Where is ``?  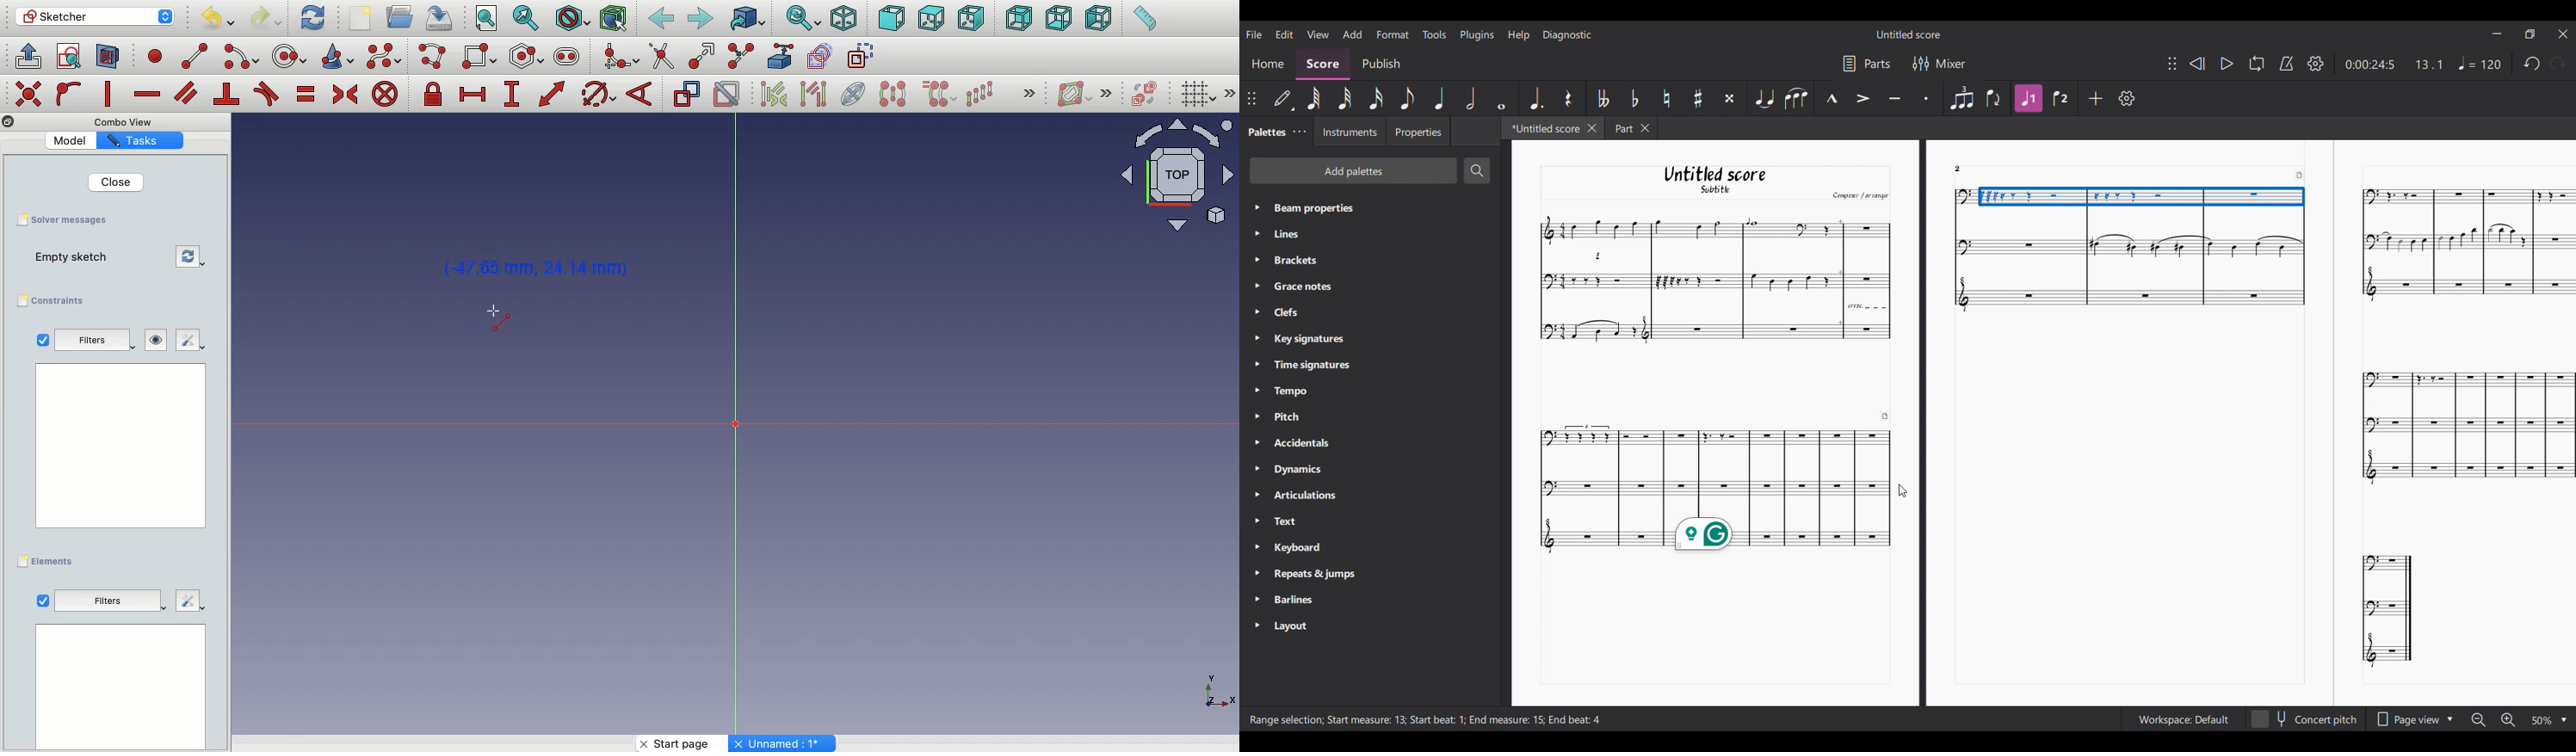  is located at coordinates (784, 743).